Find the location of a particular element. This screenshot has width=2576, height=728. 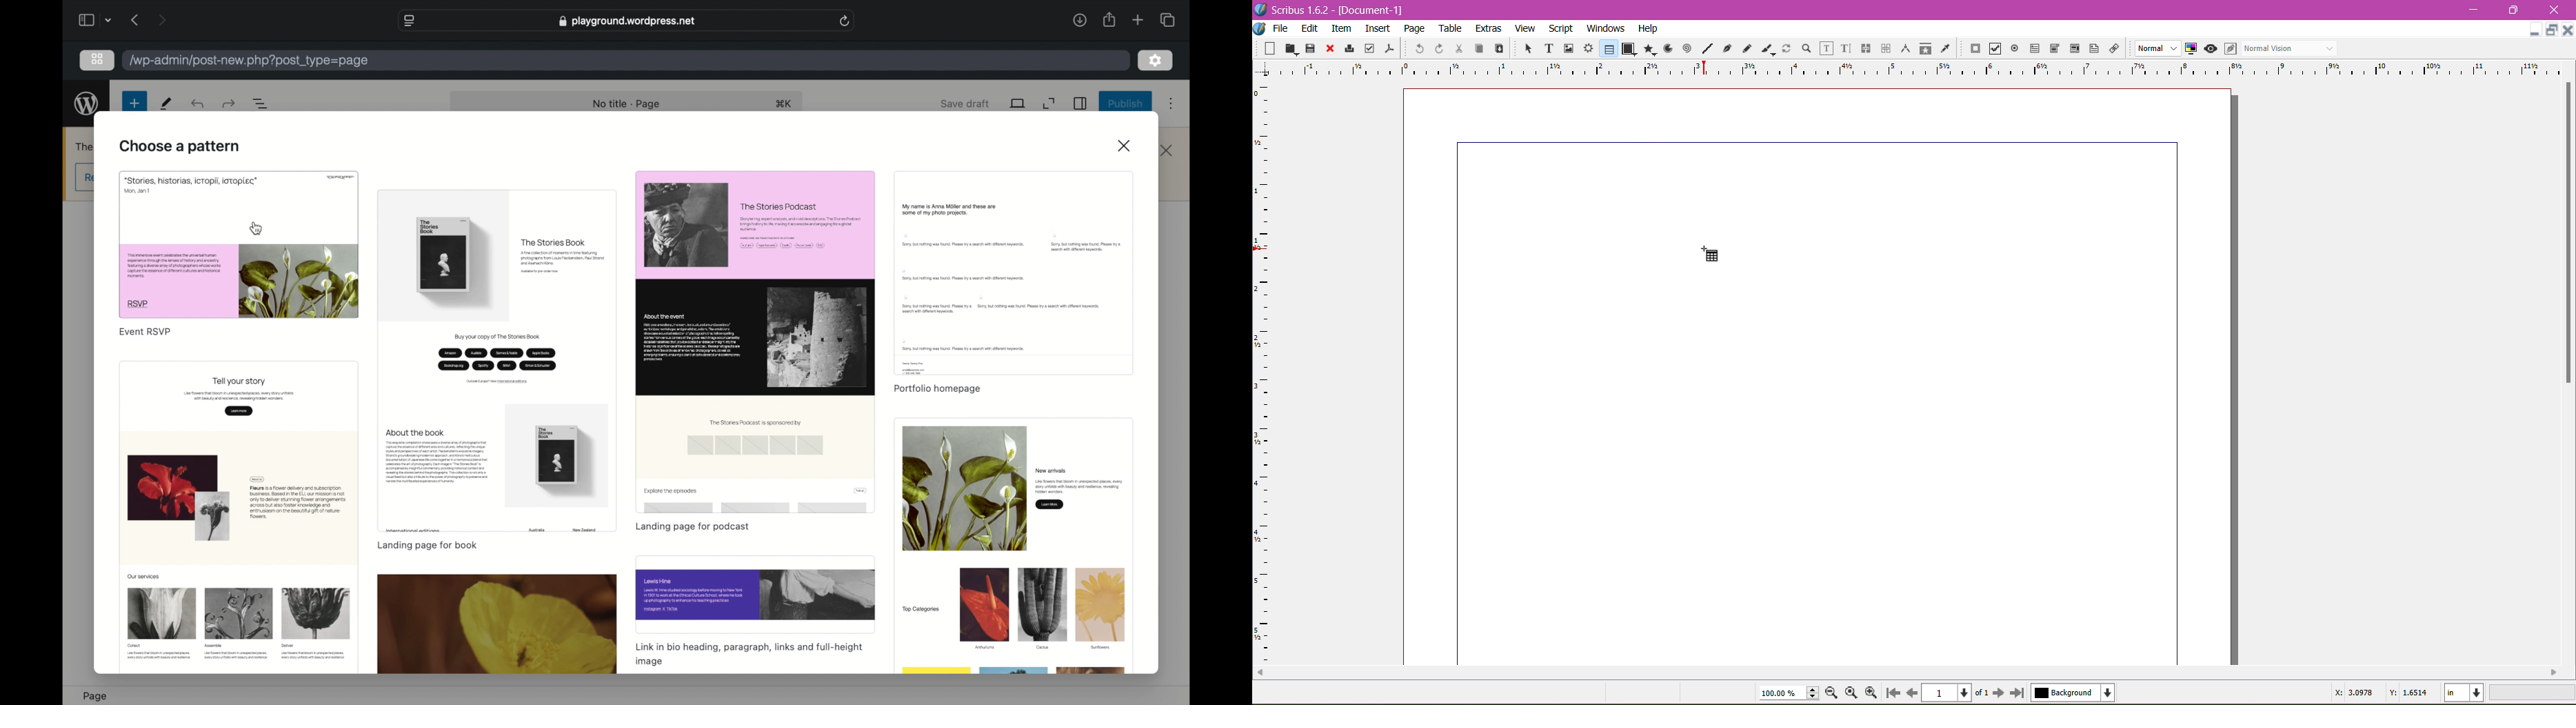

Zoom in or out is located at coordinates (1802, 48).